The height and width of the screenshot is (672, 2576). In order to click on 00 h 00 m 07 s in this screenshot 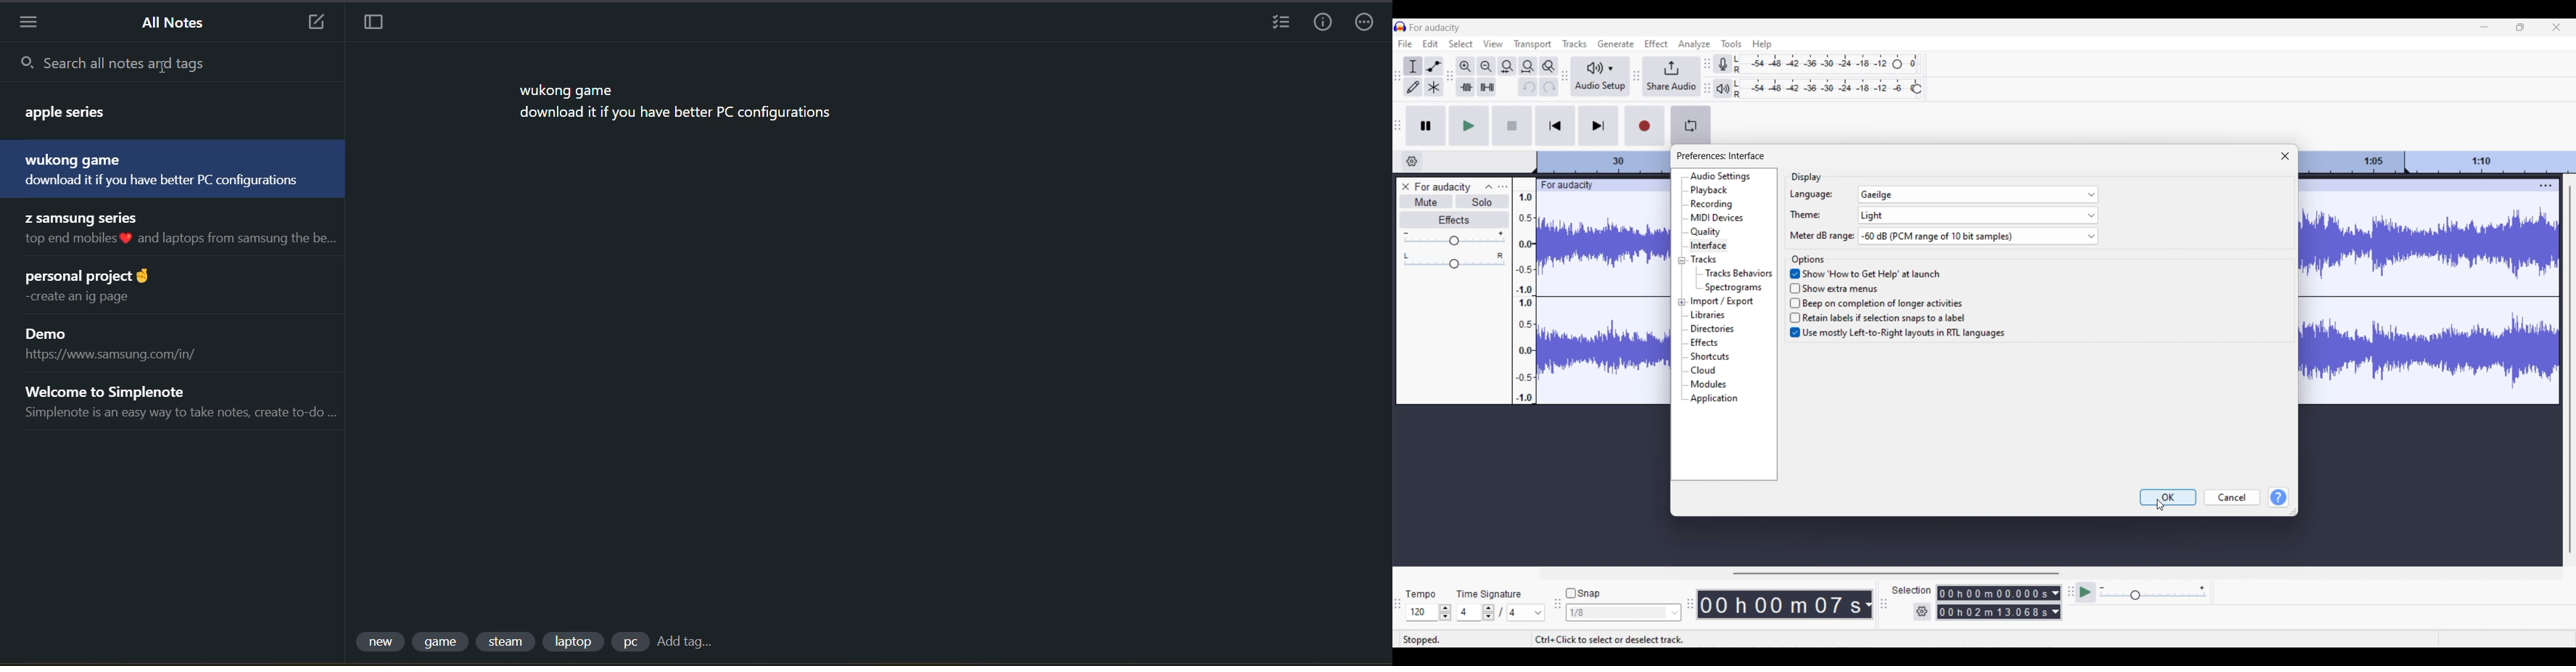, I will do `click(1780, 604)`.